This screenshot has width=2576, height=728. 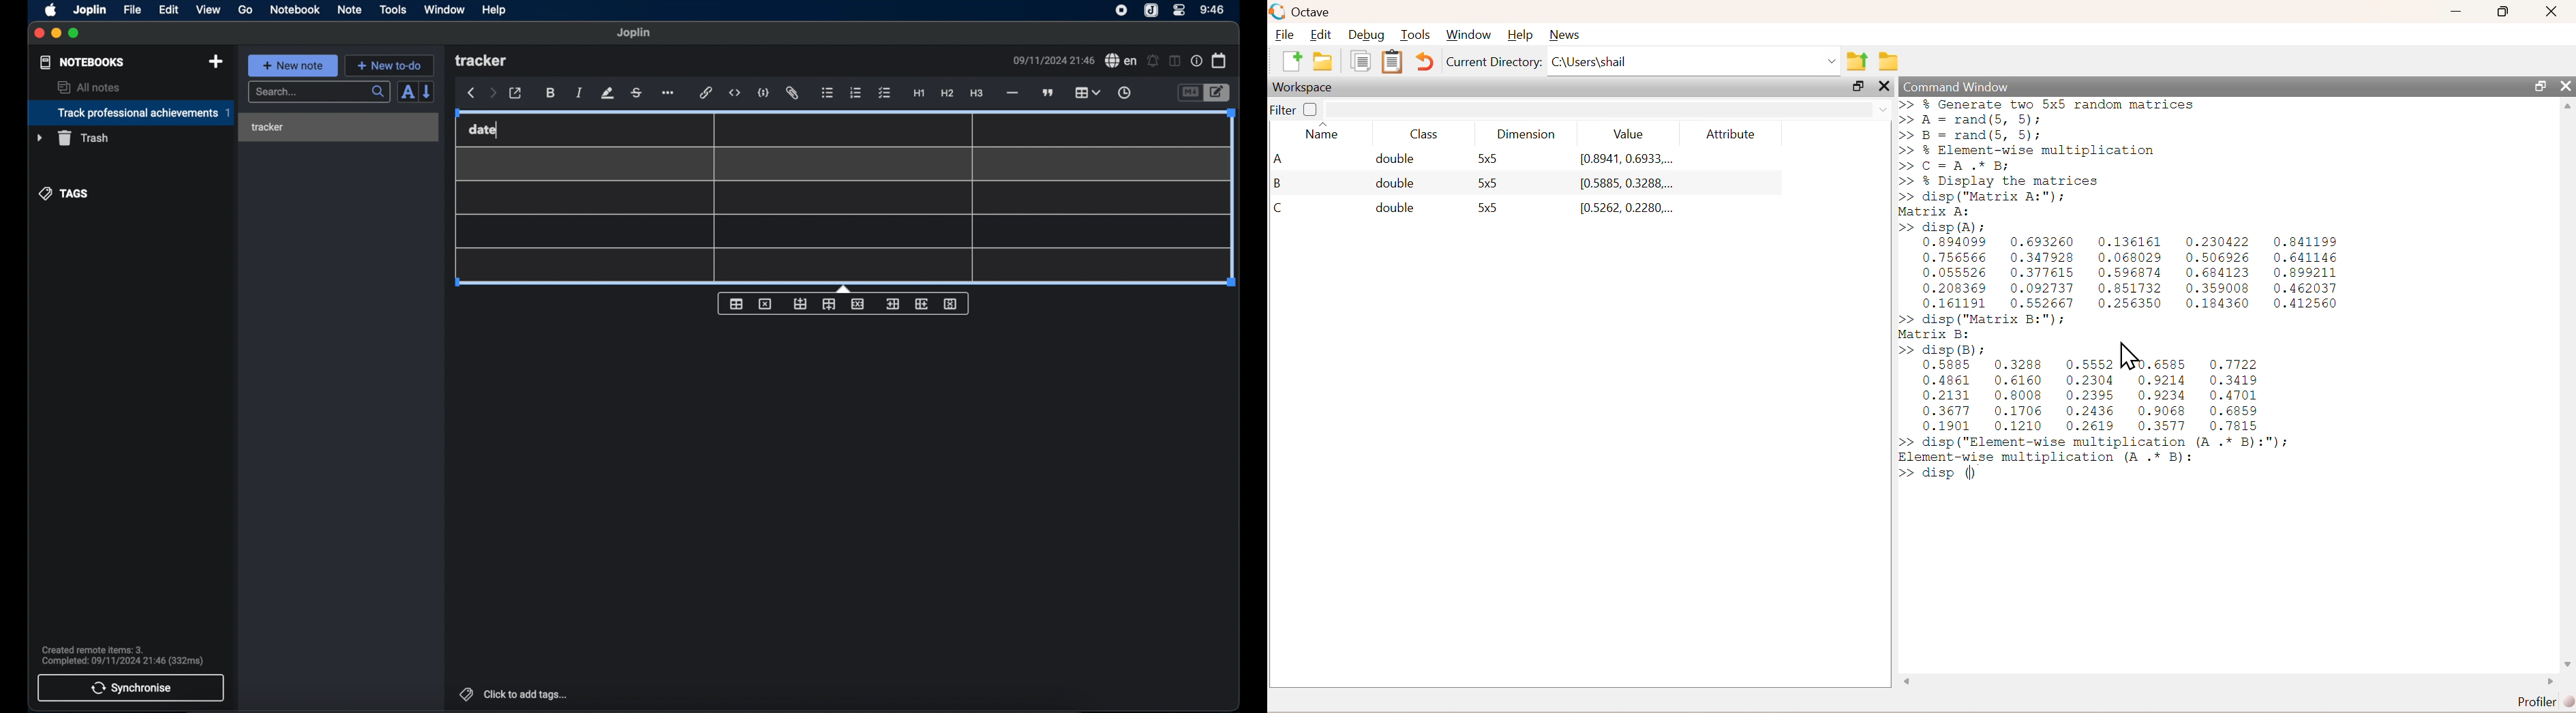 I want to click on delete row, so click(x=858, y=304).